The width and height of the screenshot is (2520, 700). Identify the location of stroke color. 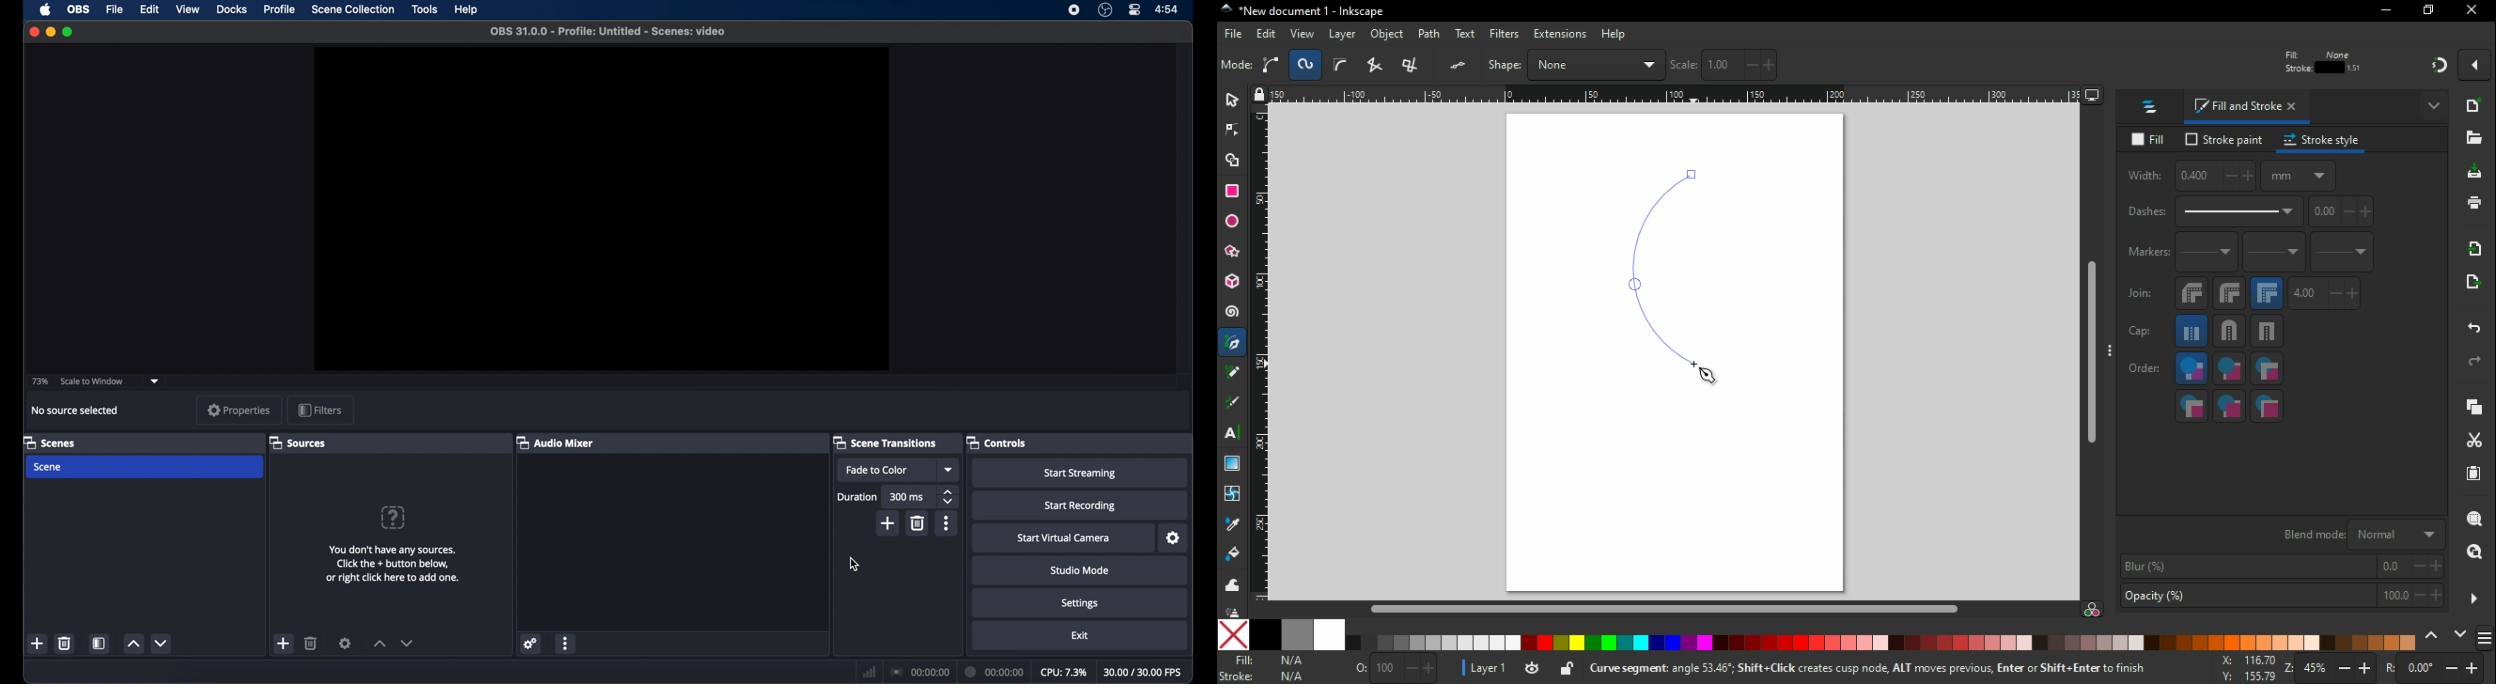
(1264, 676).